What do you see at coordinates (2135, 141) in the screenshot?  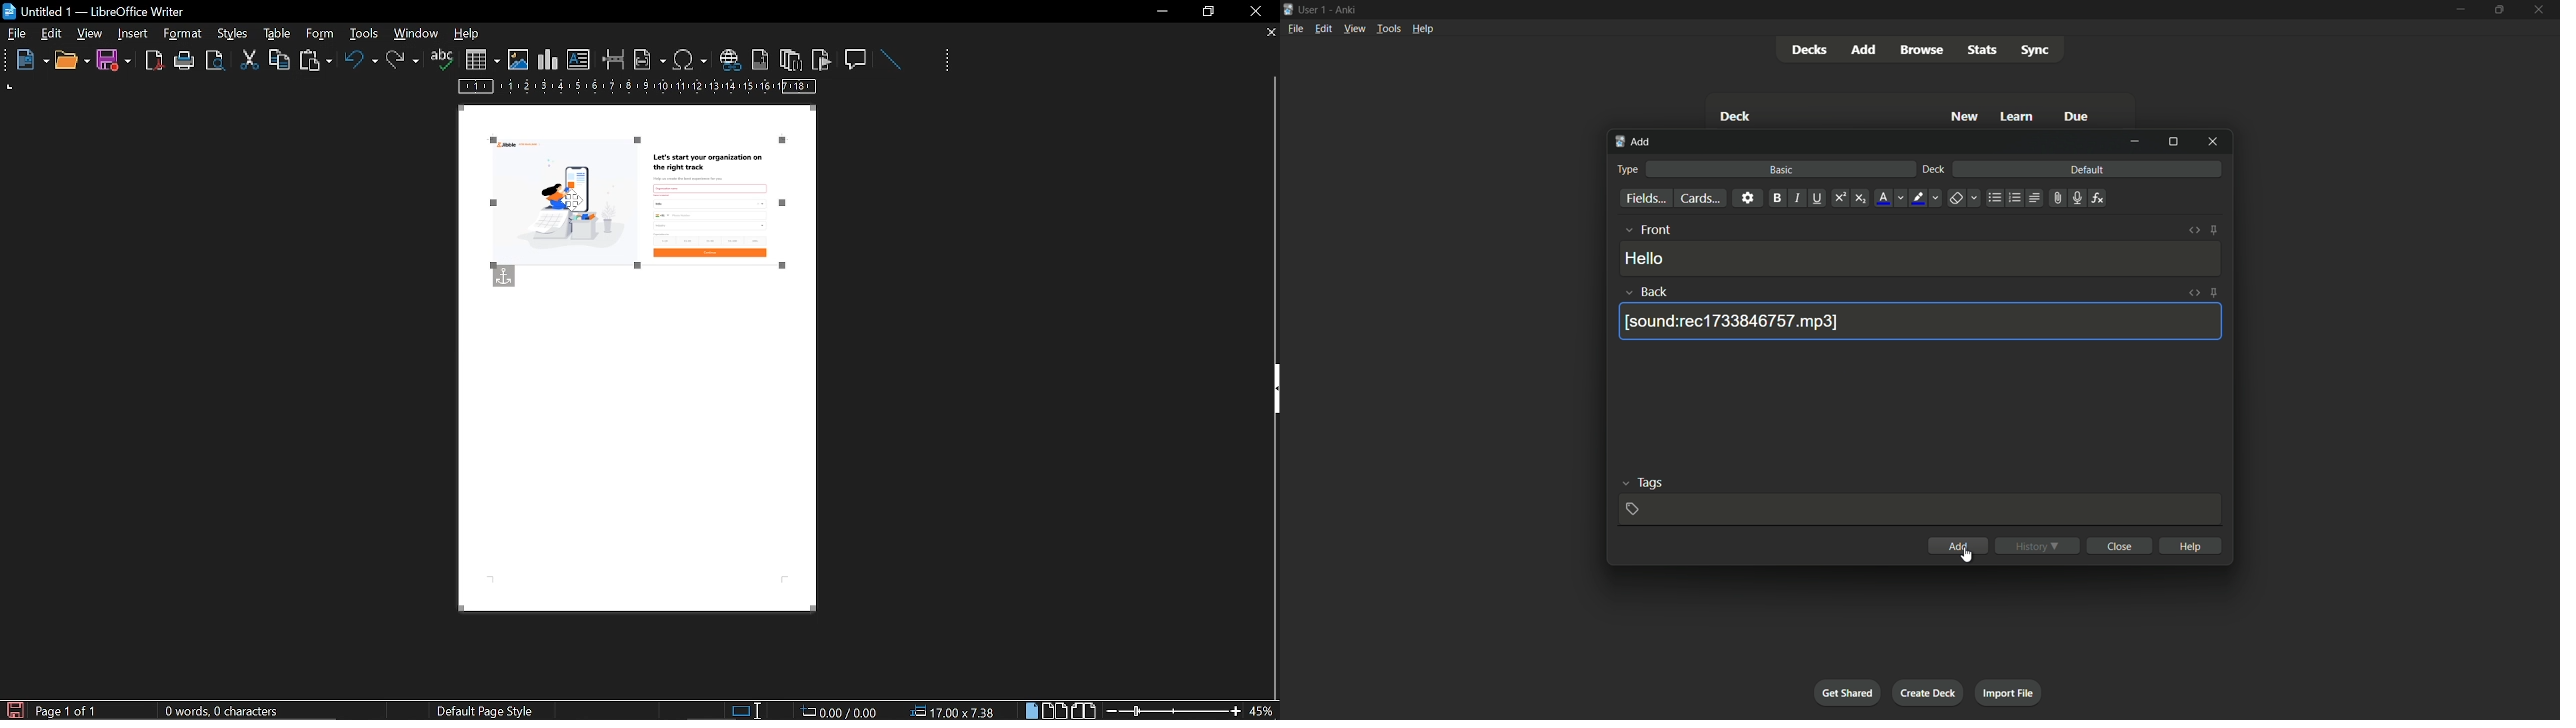 I see `minimize` at bounding box center [2135, 141].